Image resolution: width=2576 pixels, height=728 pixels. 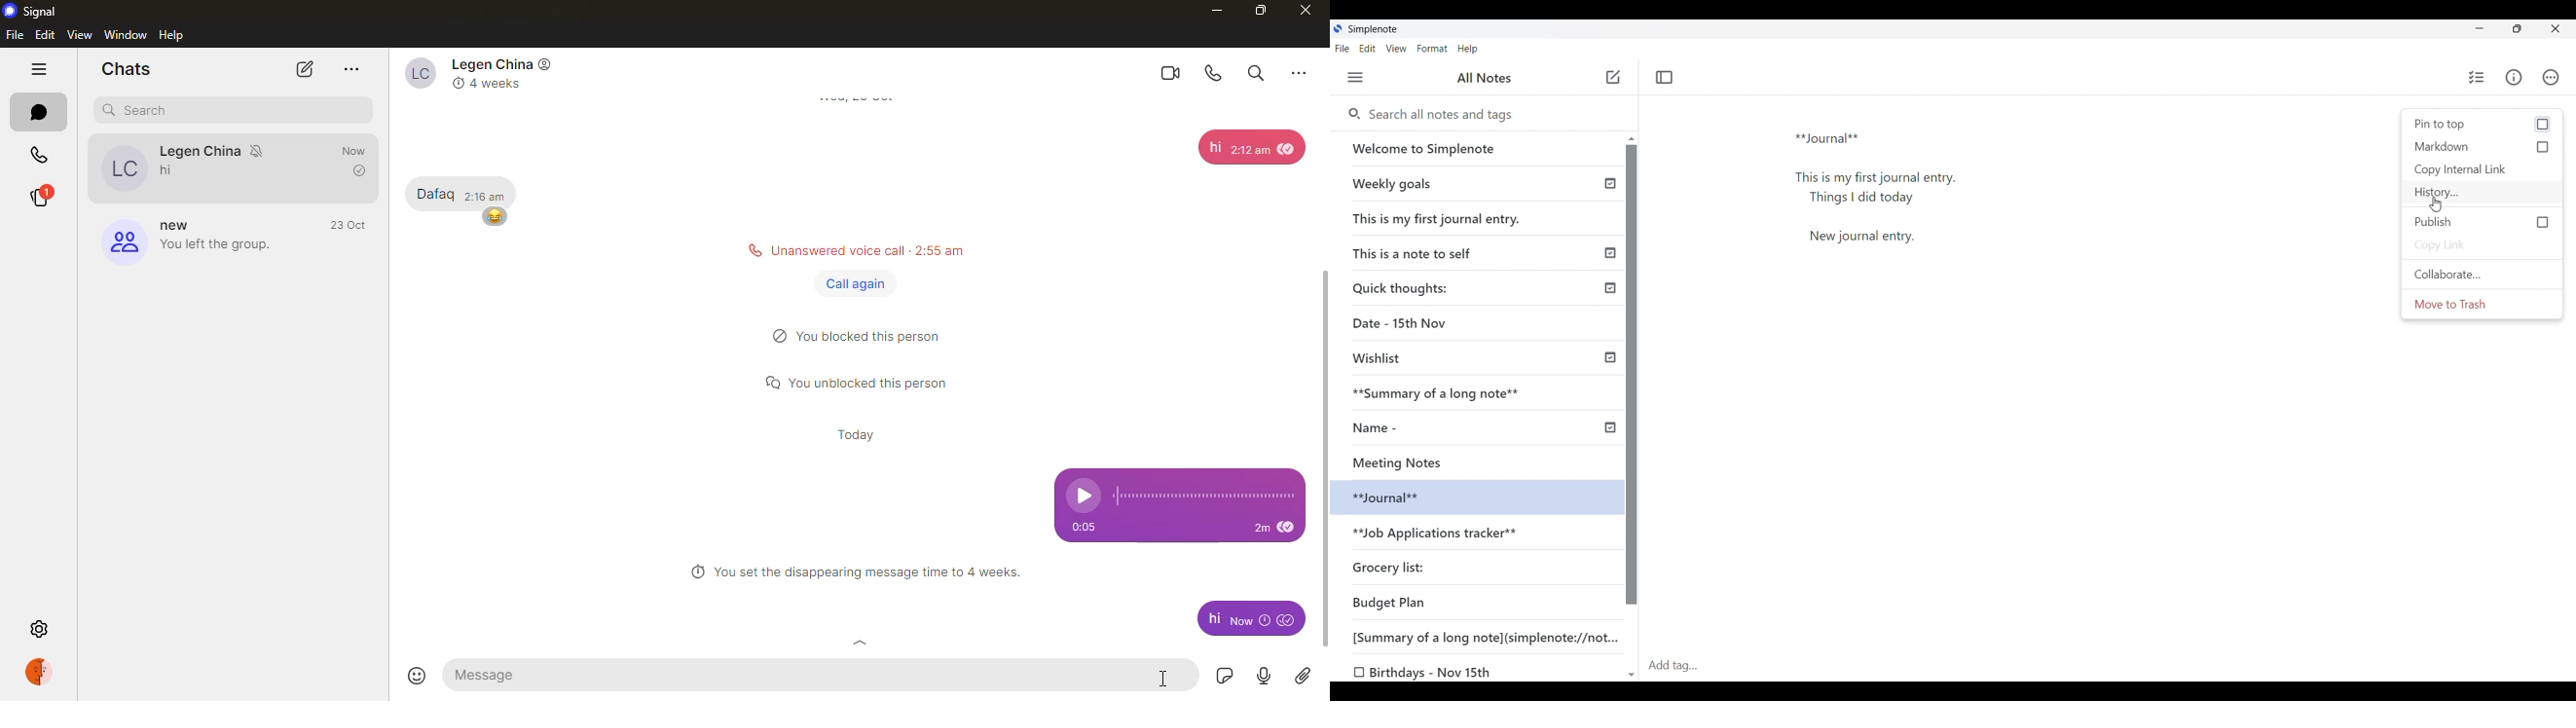 I want to click on attach, so click(x=1303, y=676).